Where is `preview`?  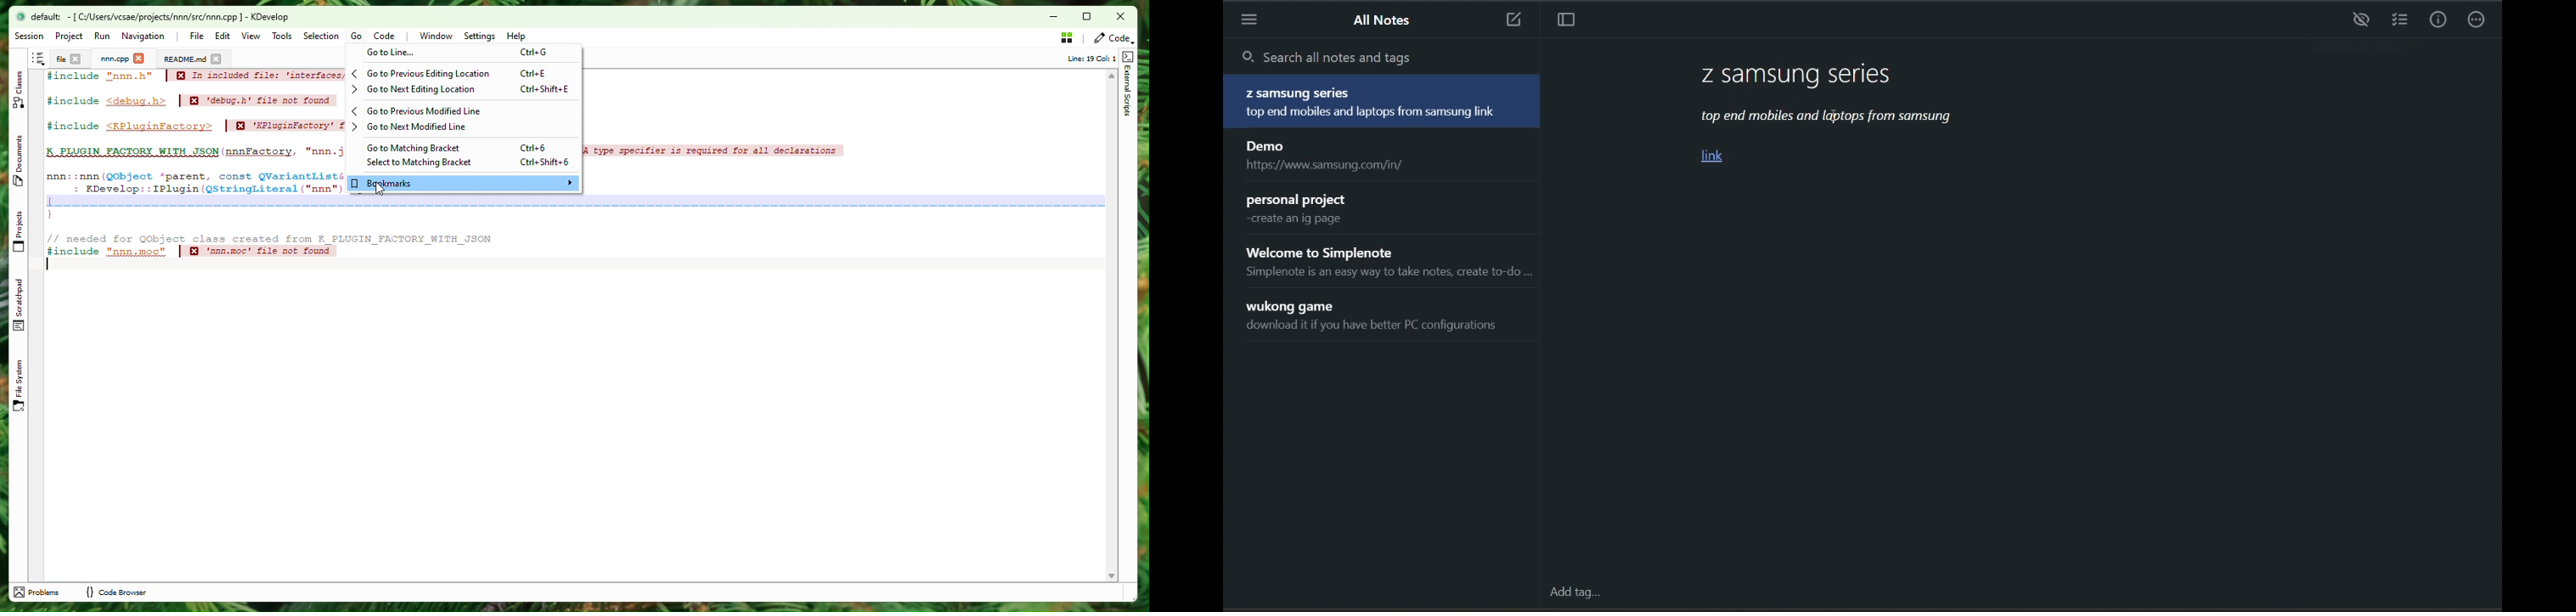 preview is located at coordinates (2363, 20).